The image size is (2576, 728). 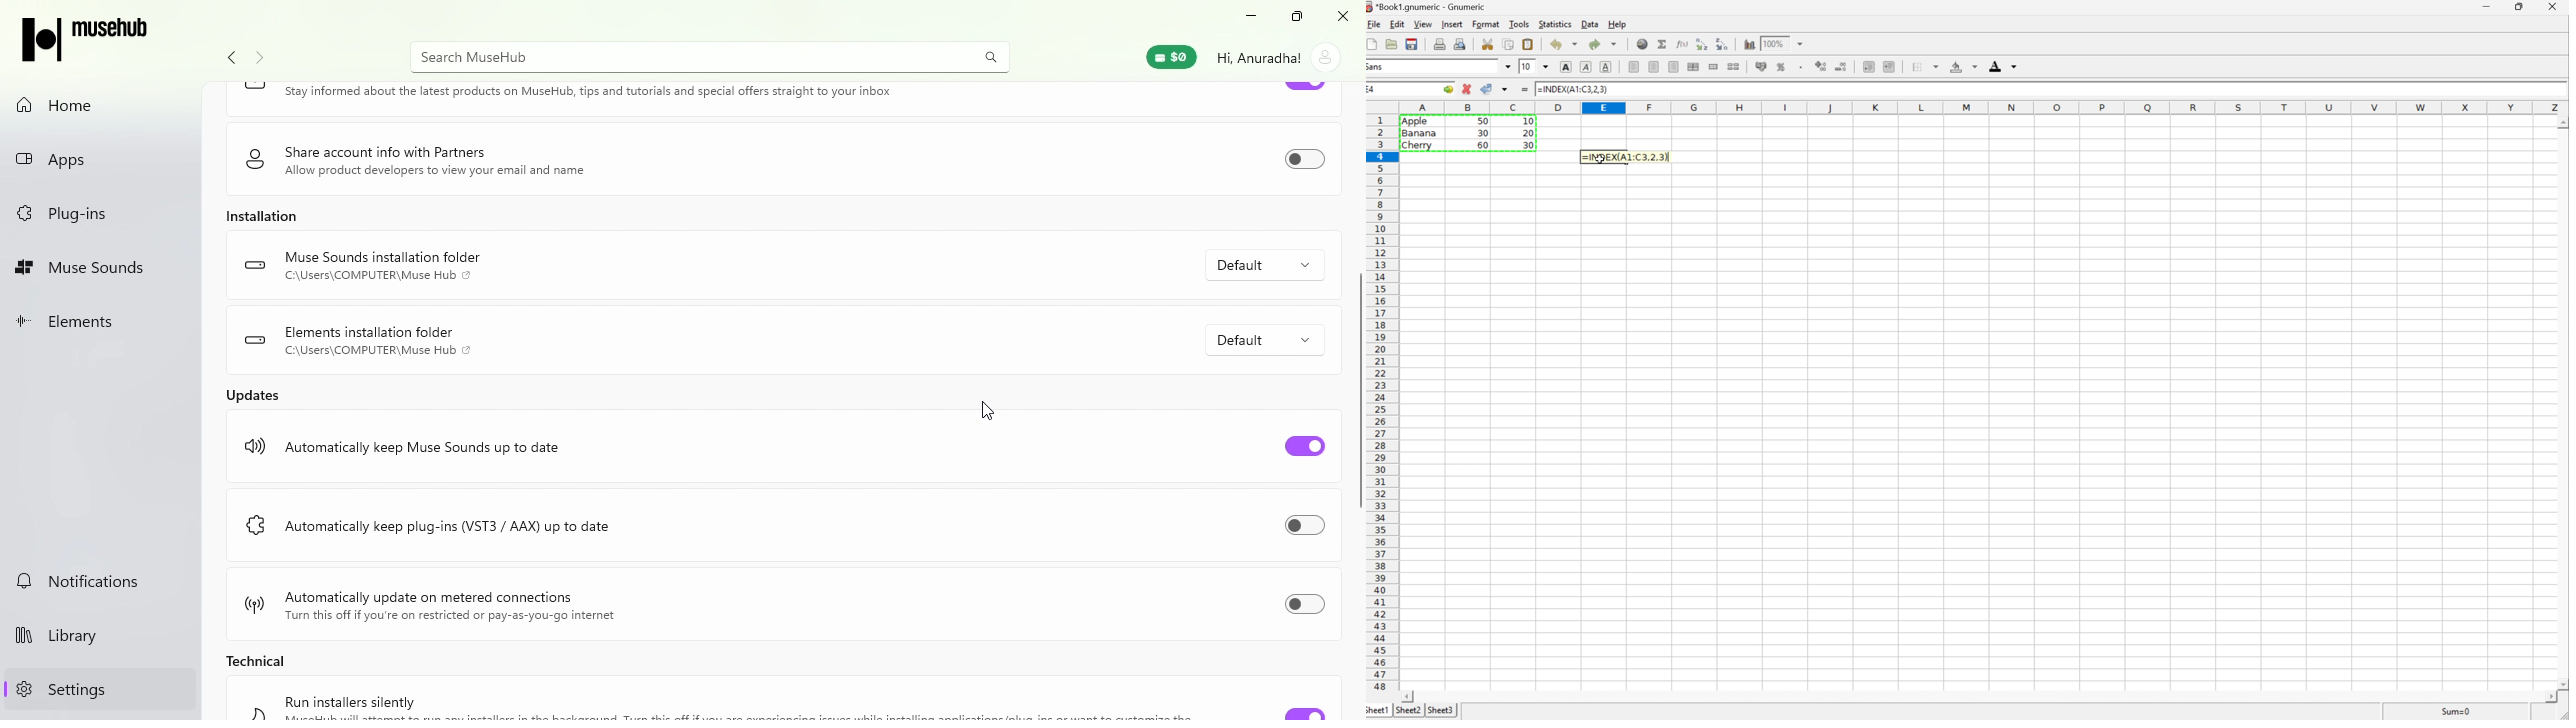 What do you see at coordinates (1591, 23) in the screenshot?
I see `data` at bounding box center [1591, 23].